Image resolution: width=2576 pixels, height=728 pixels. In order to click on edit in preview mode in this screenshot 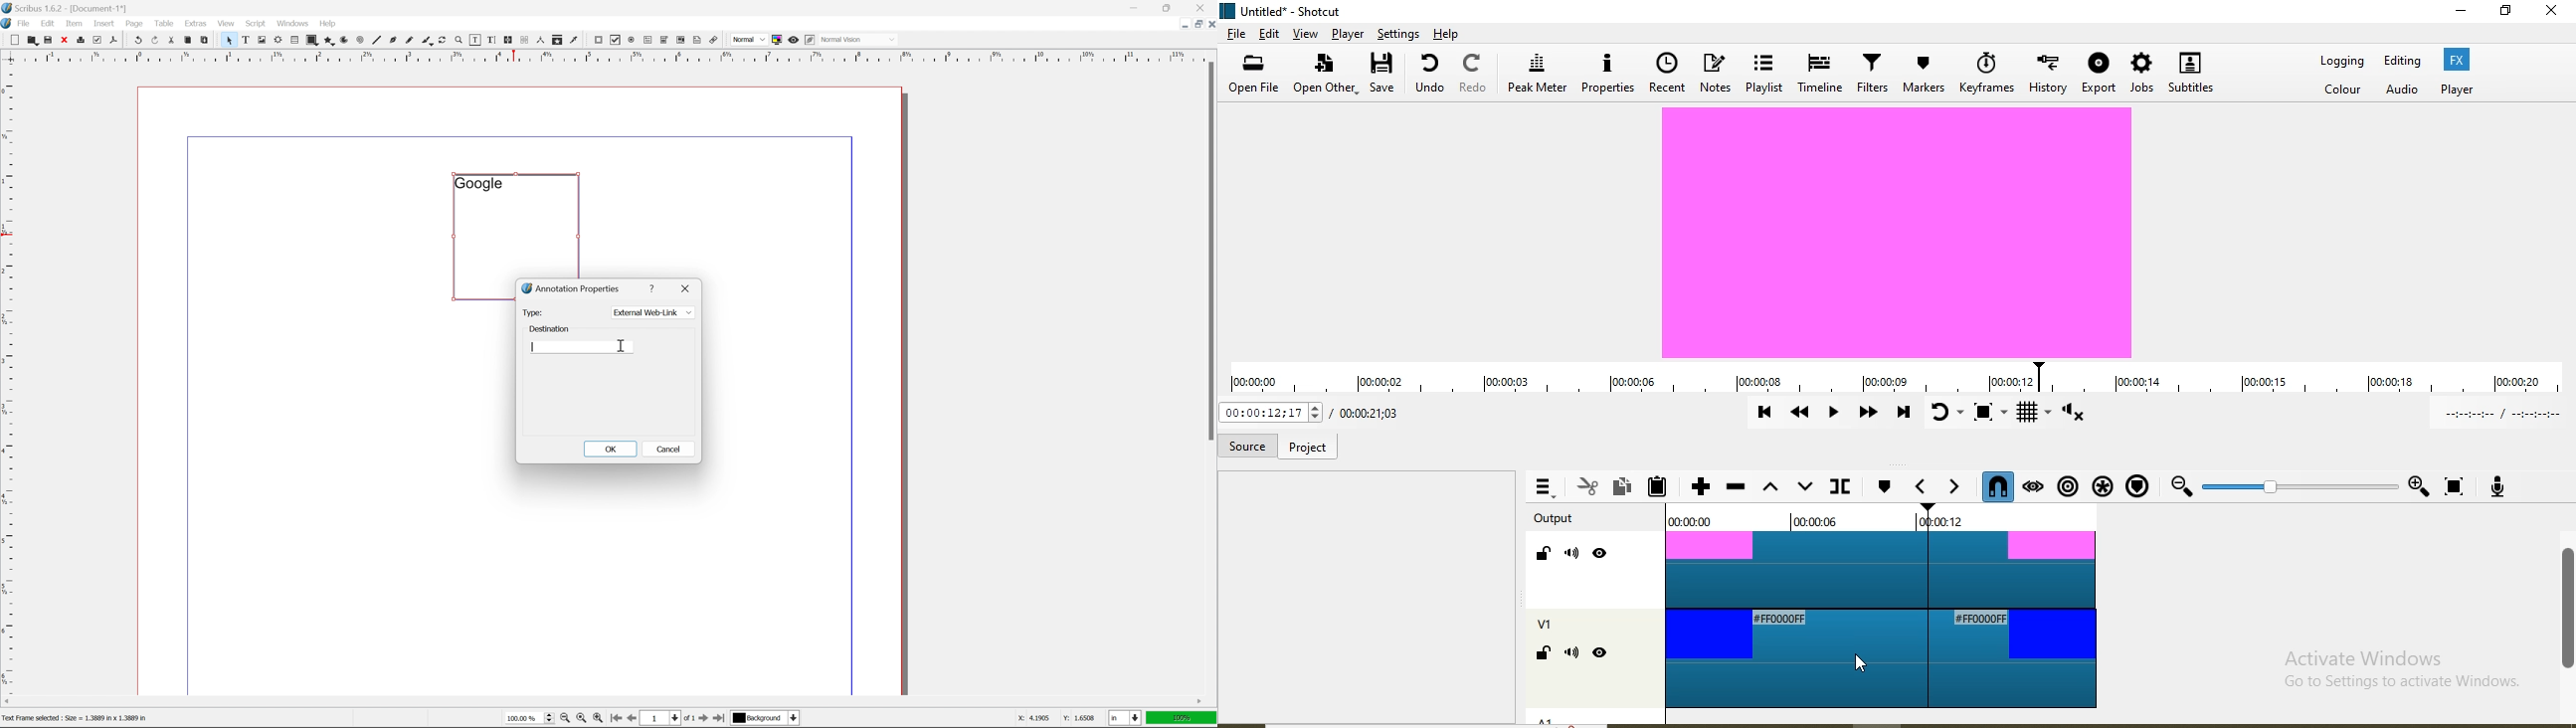, I will do `click(810, 40)`.